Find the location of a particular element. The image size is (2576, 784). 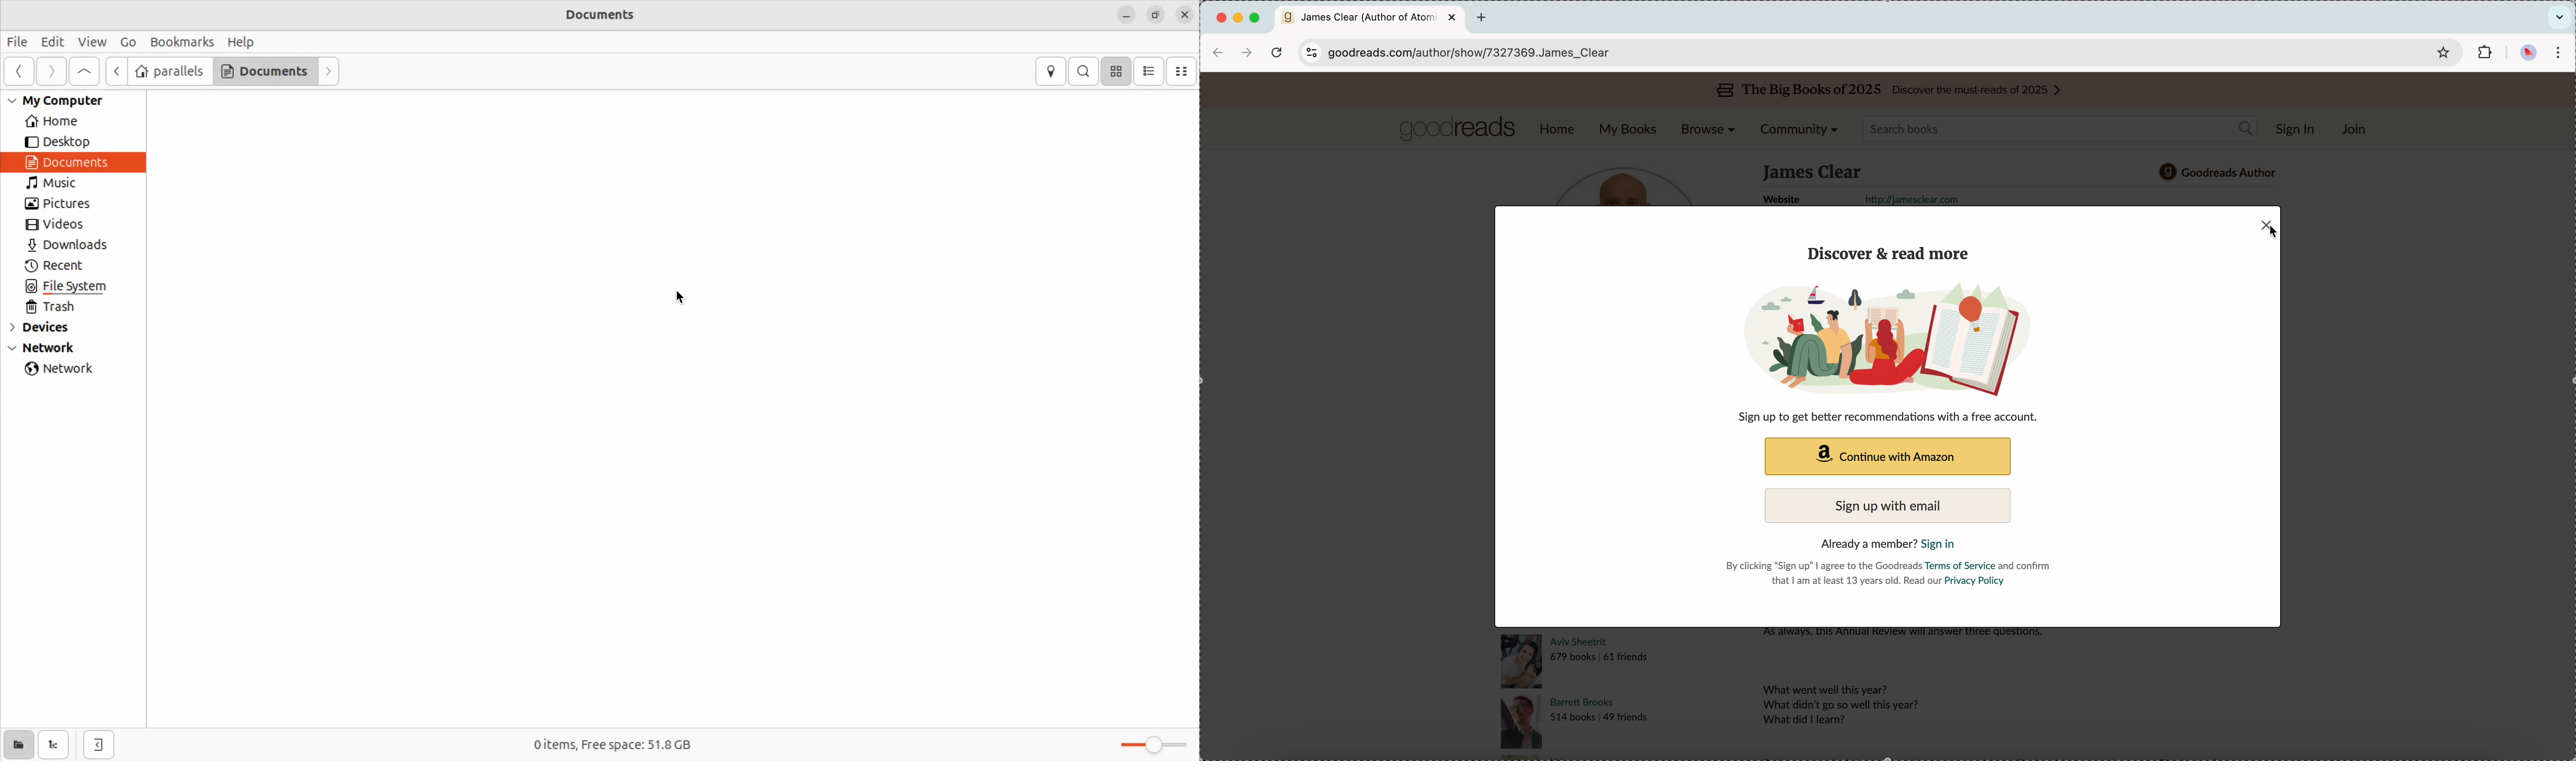

add tab is located at coordinates (1483, 18).